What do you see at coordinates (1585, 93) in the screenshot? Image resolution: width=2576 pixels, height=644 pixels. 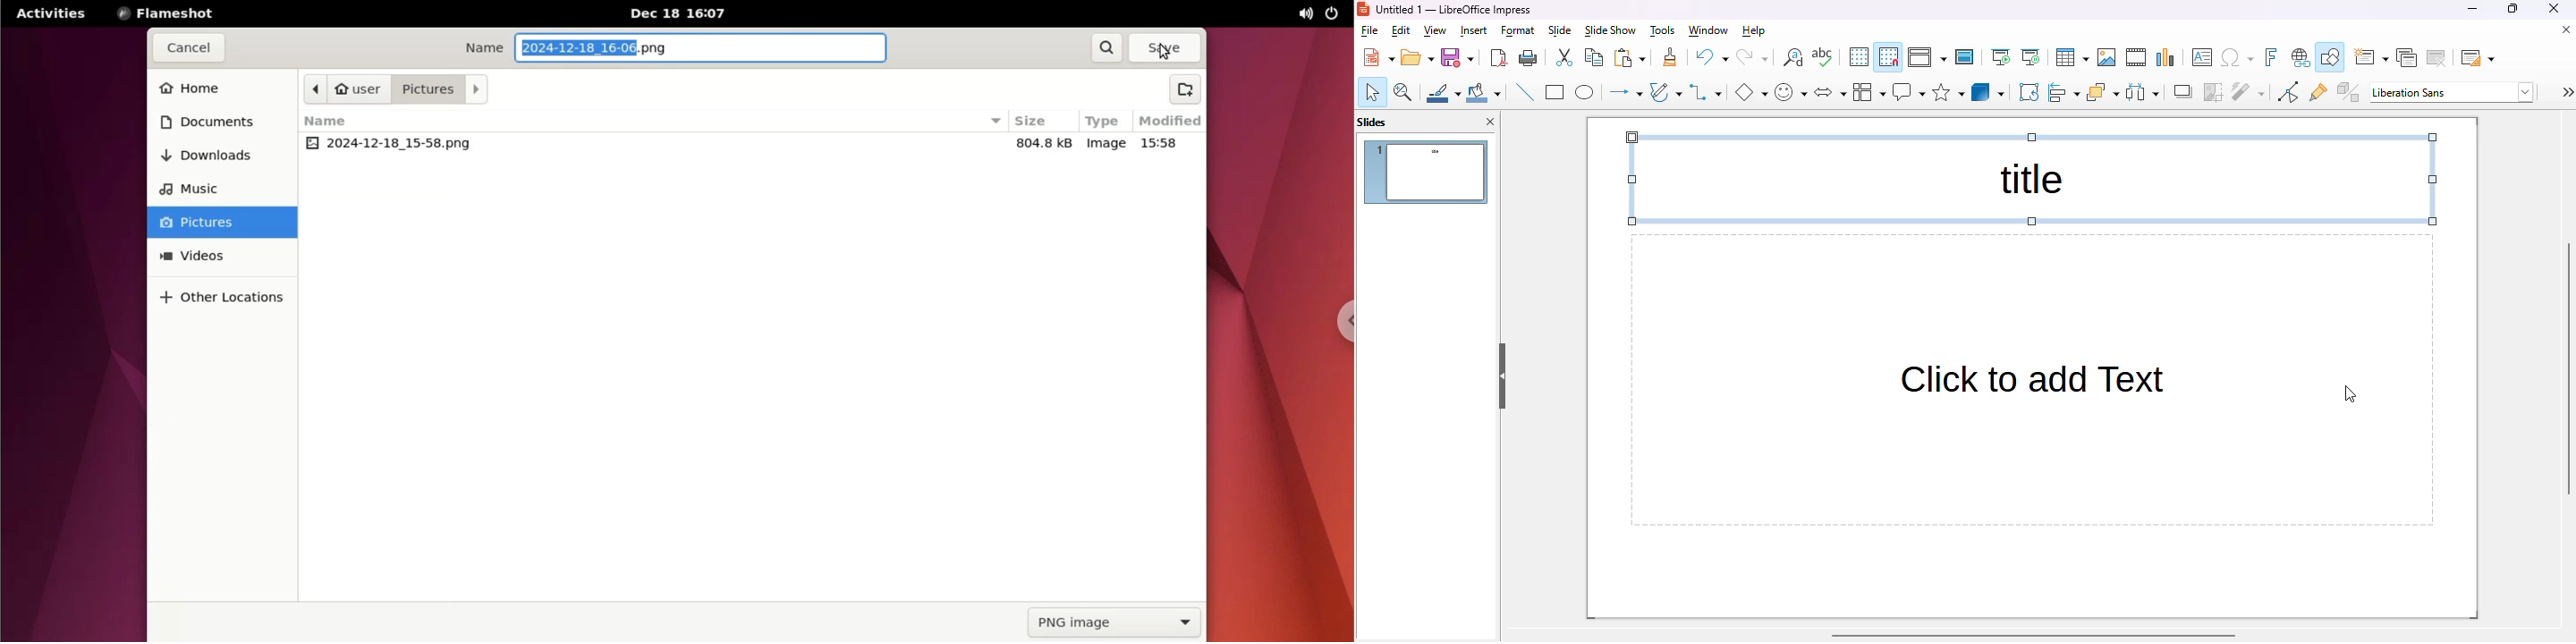 I see `ellipse` at bounding box center [1585, 93].